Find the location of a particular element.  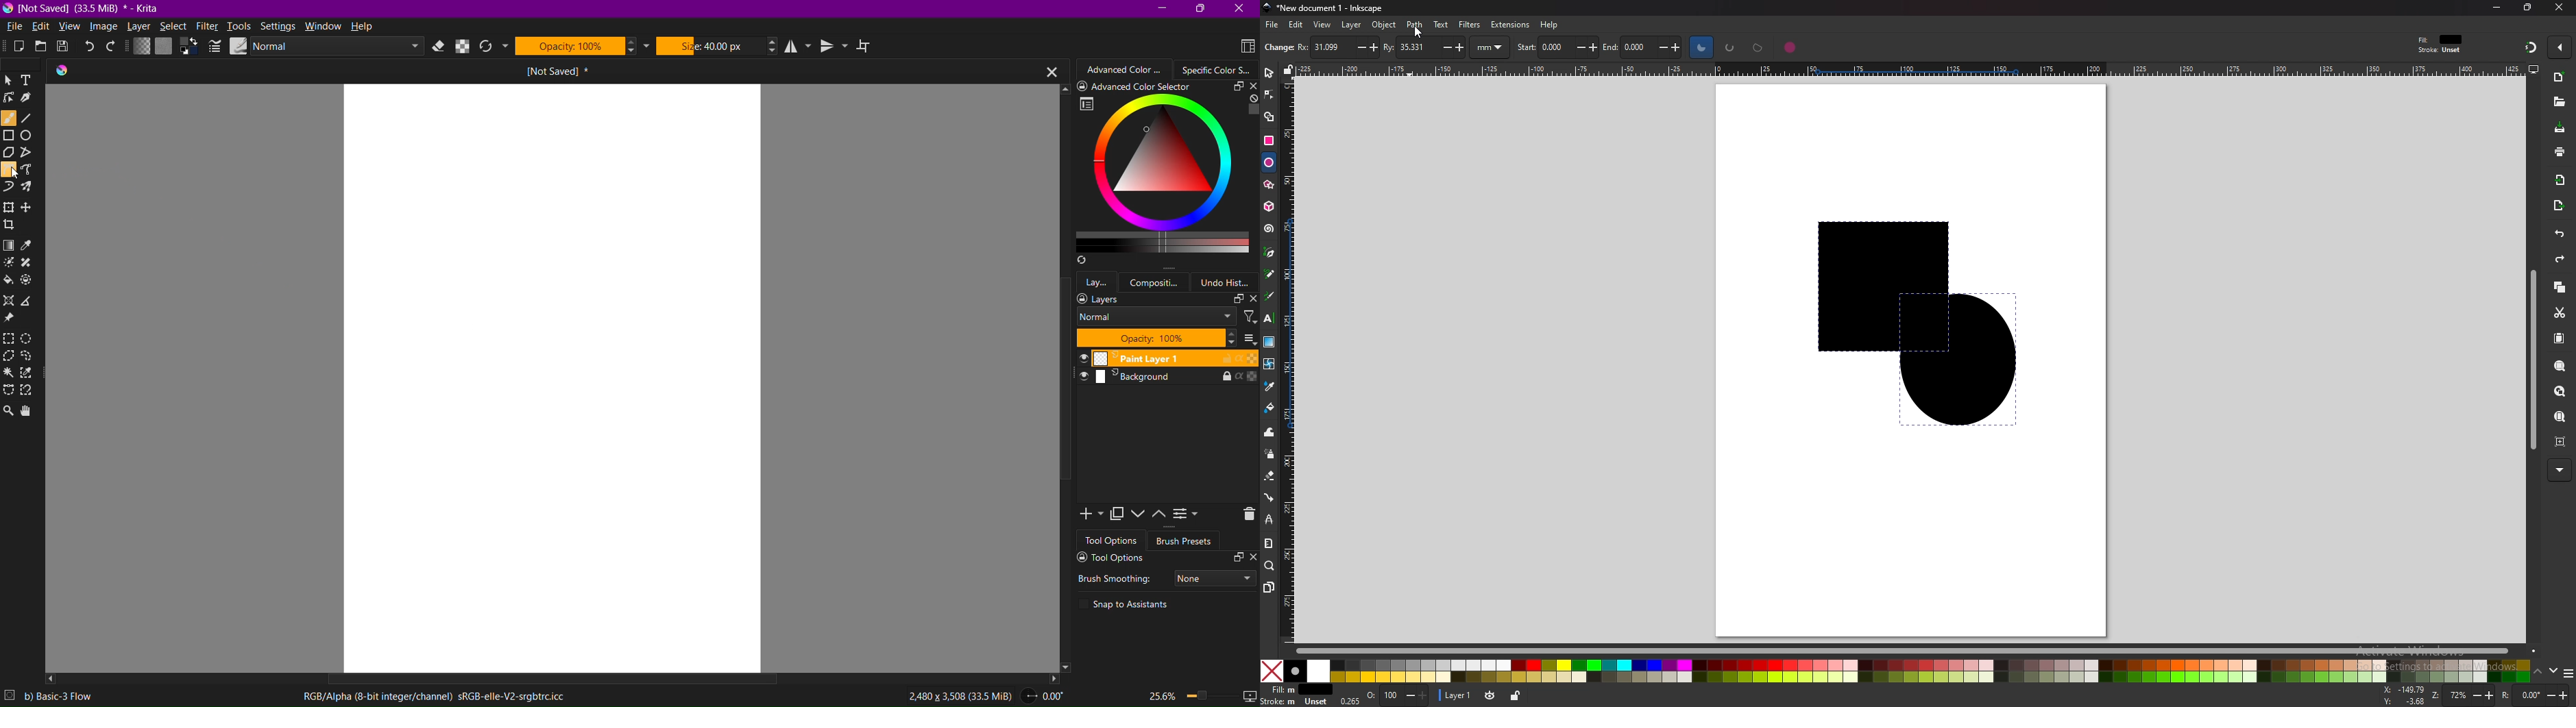

horizontal ruler is located at coordinates (1904, 69).